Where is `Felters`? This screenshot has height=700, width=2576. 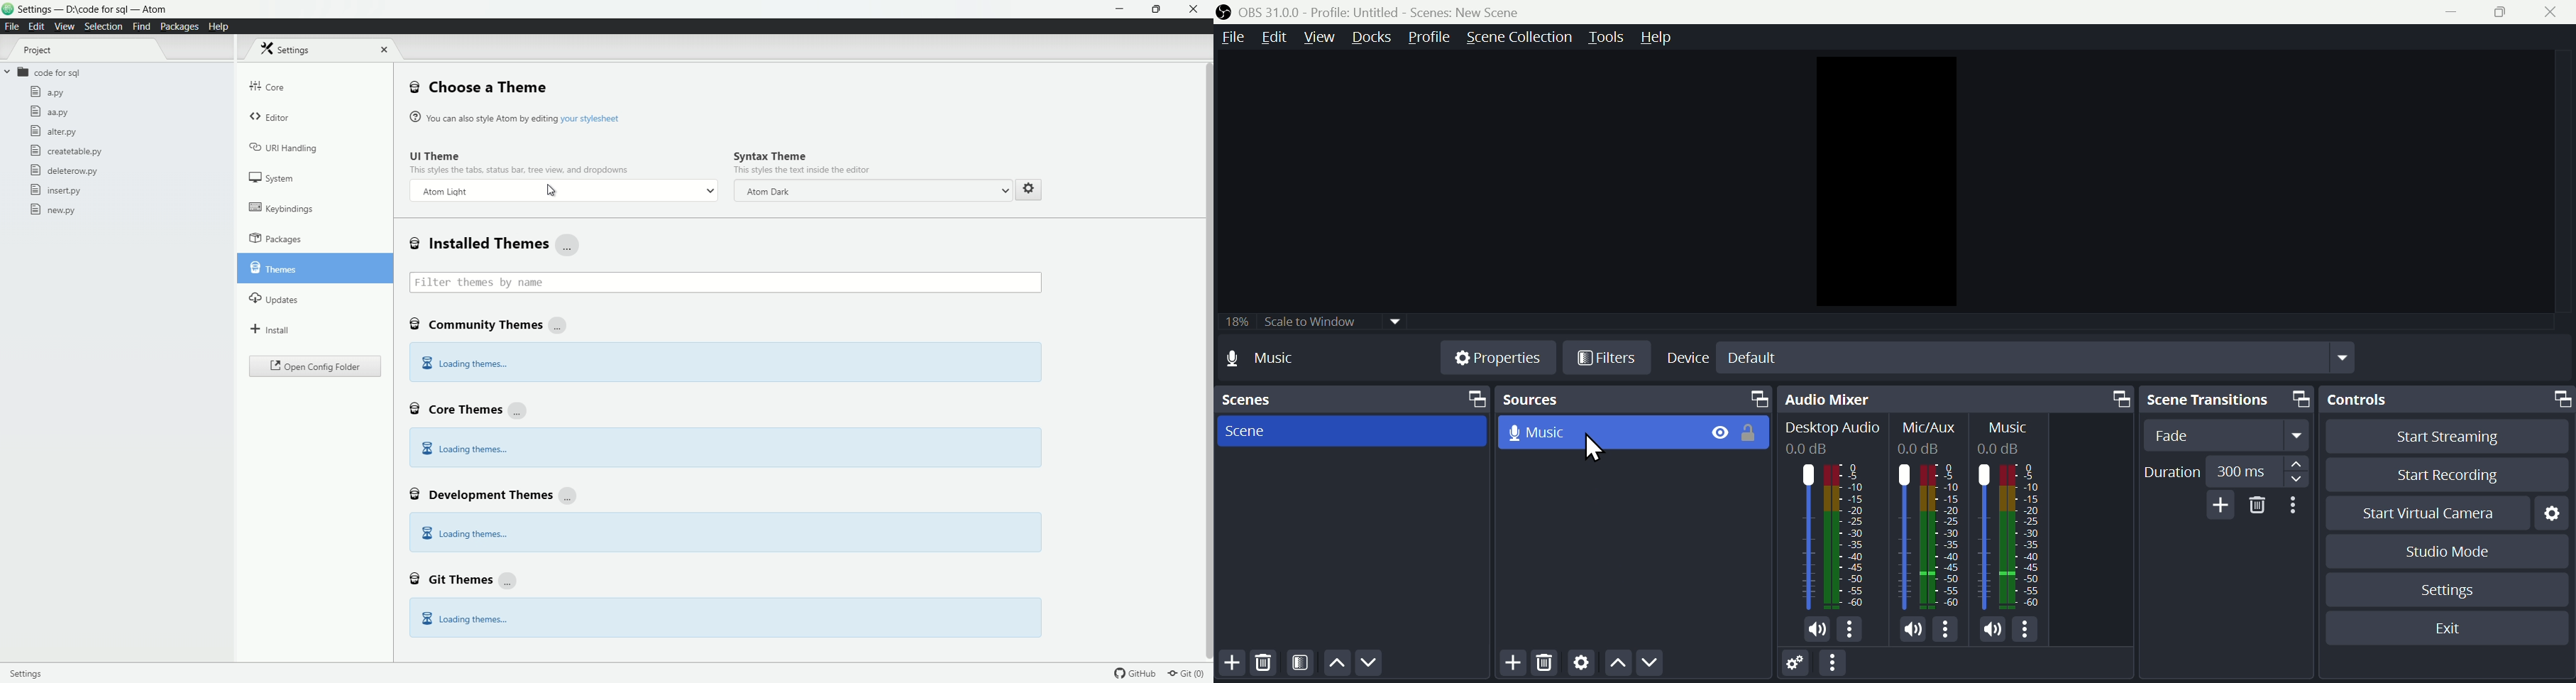 Felters is located at coordinates (1303, 662).